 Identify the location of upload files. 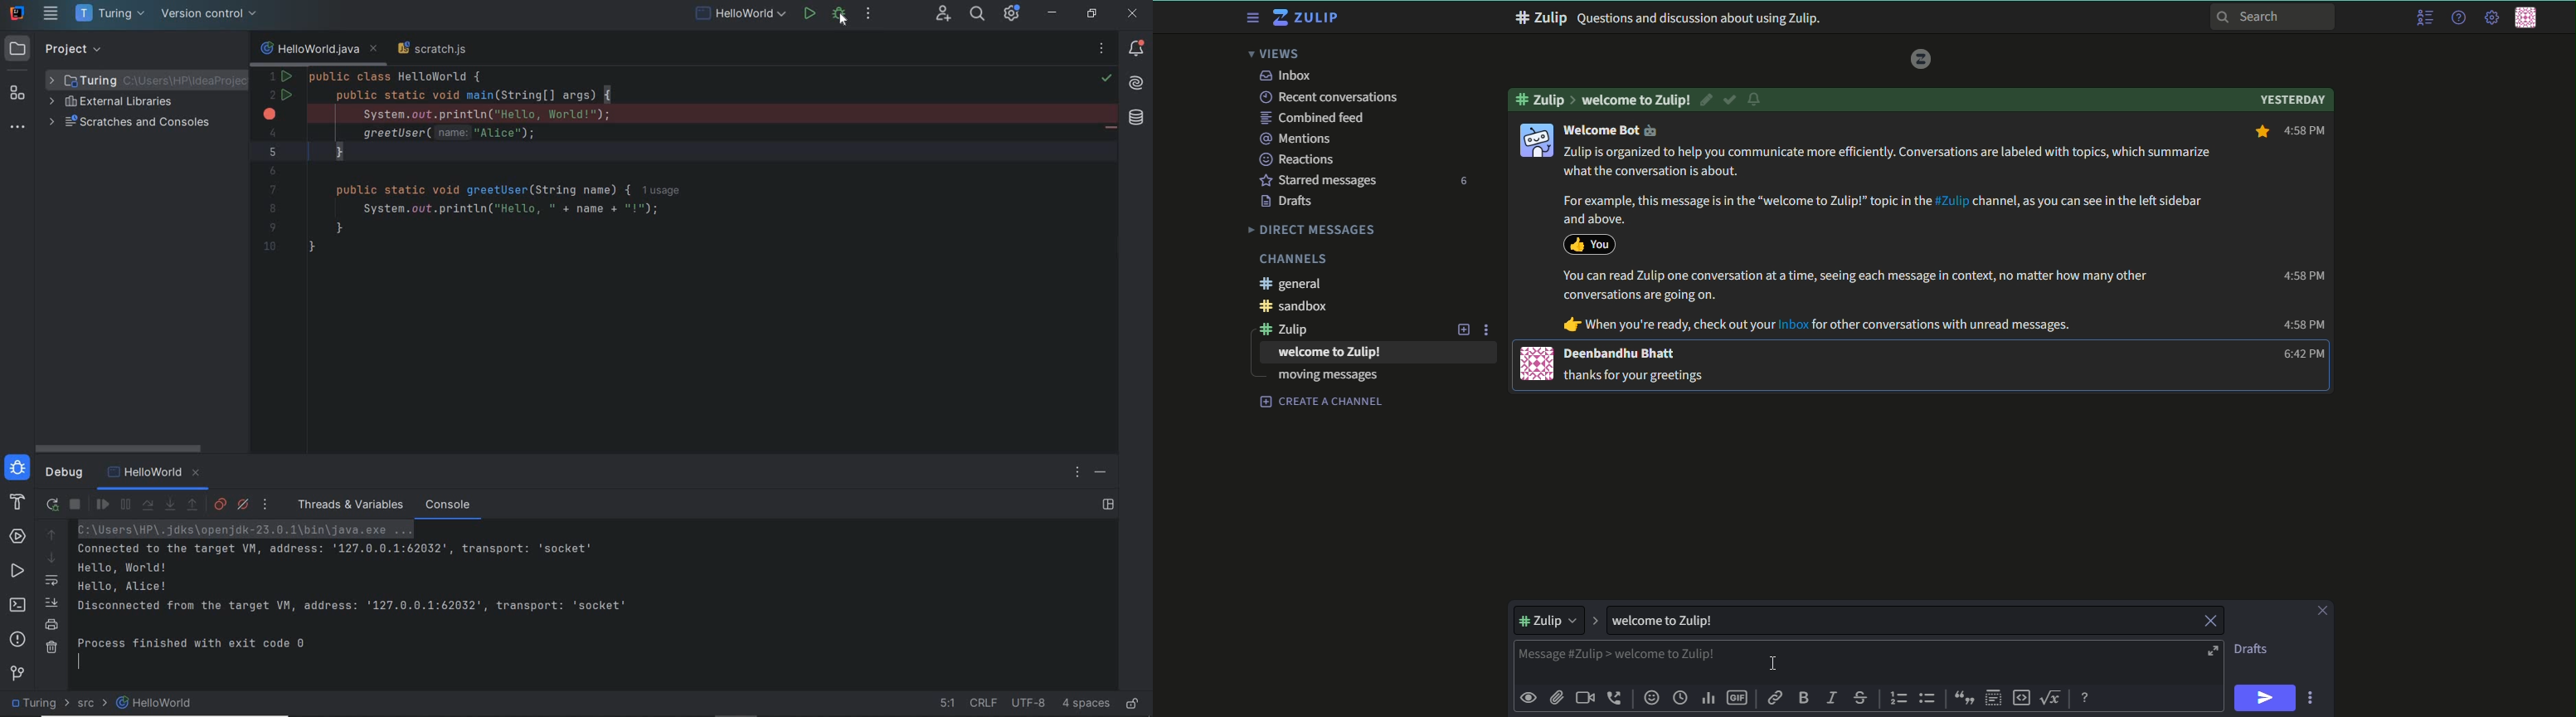
(1556, 696).